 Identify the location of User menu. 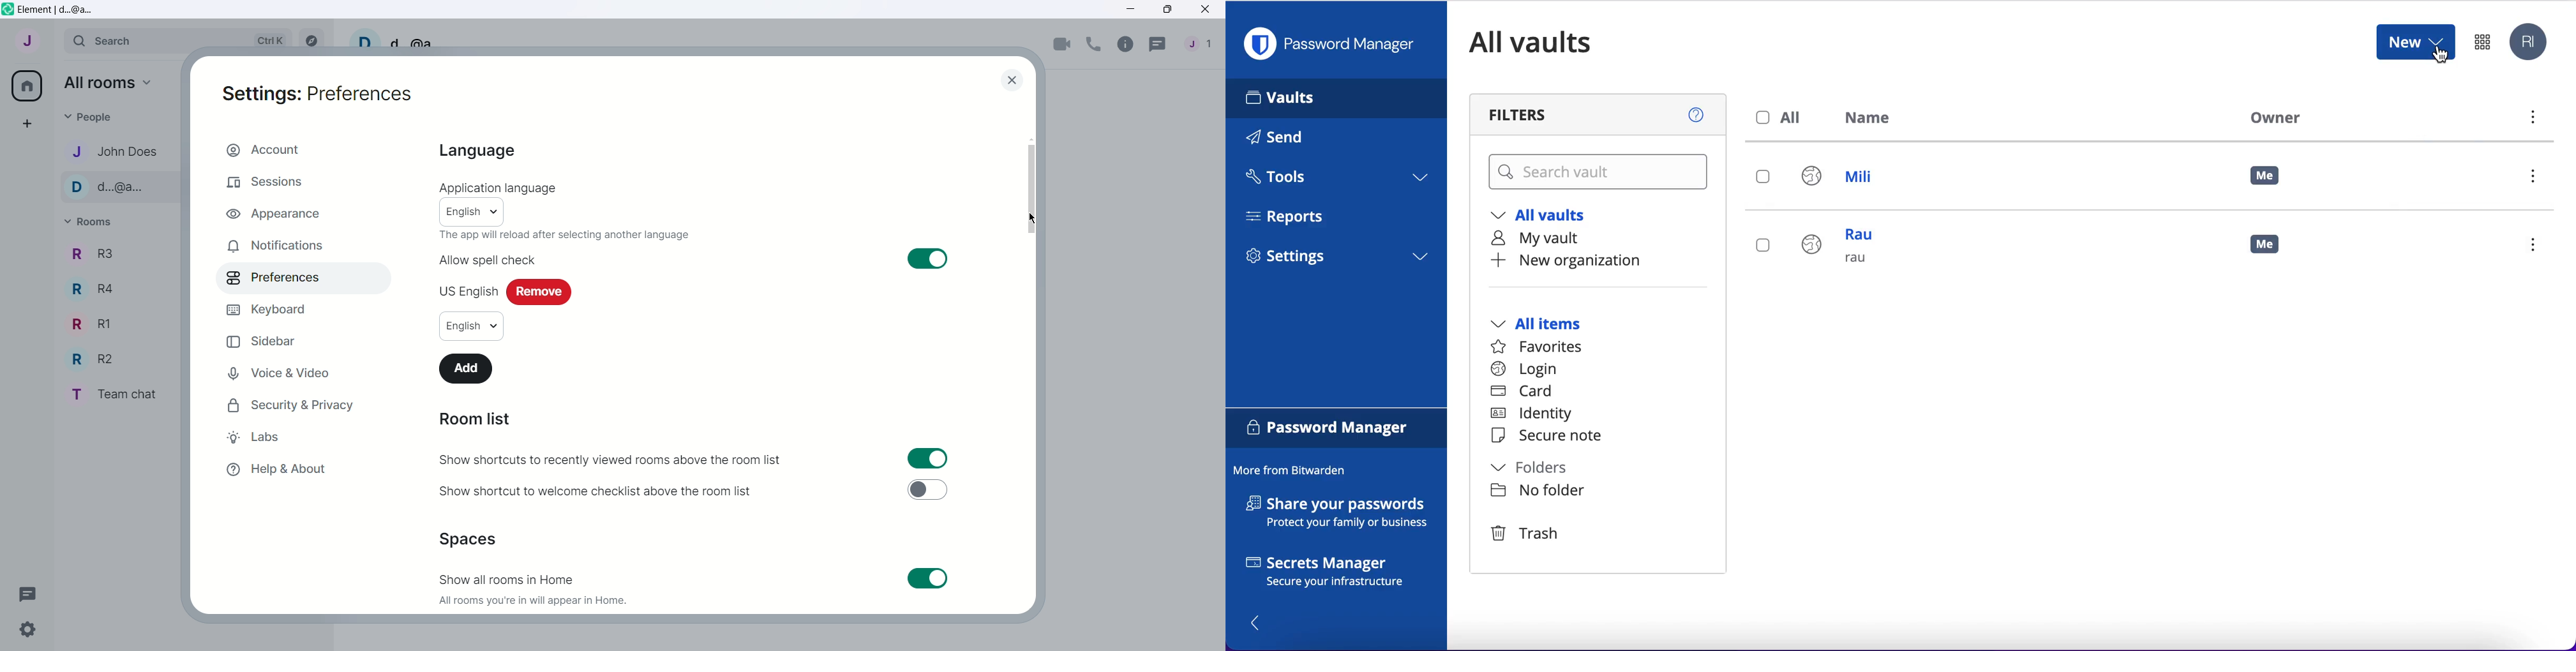
(28, 39).